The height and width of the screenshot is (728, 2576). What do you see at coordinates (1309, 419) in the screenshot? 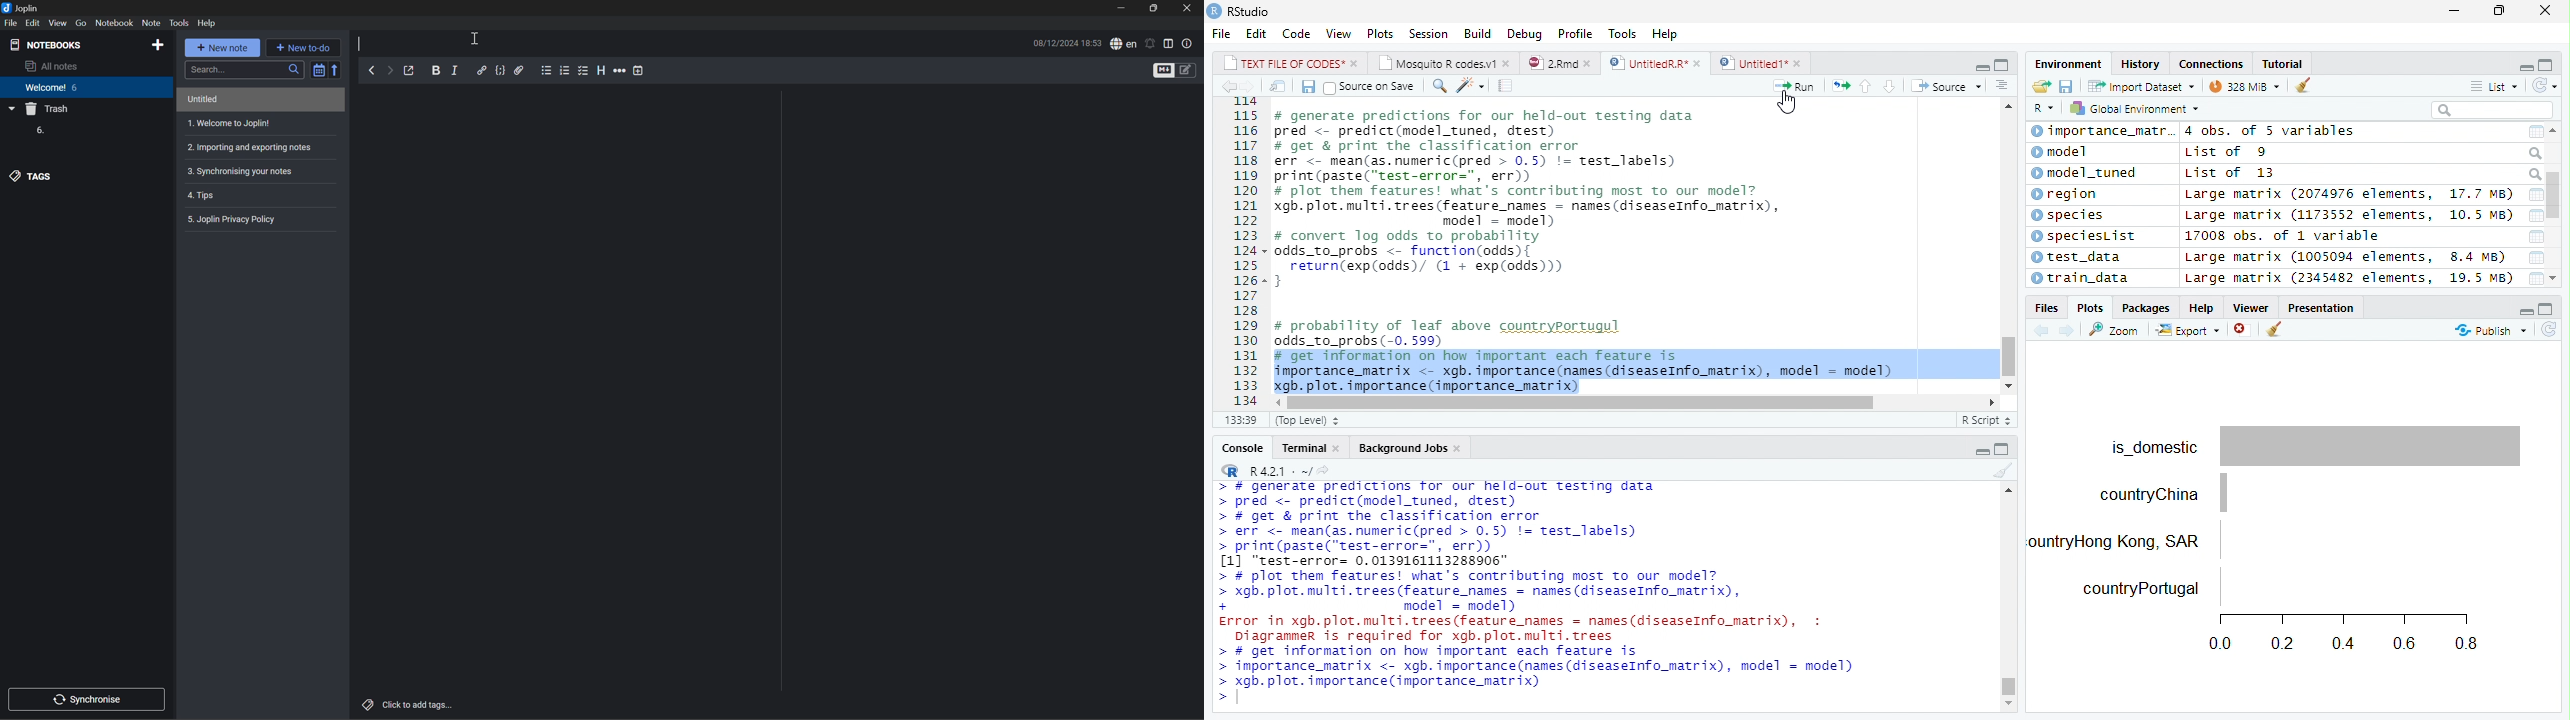
I see `Top Level` at bounding box center [1309, 419].